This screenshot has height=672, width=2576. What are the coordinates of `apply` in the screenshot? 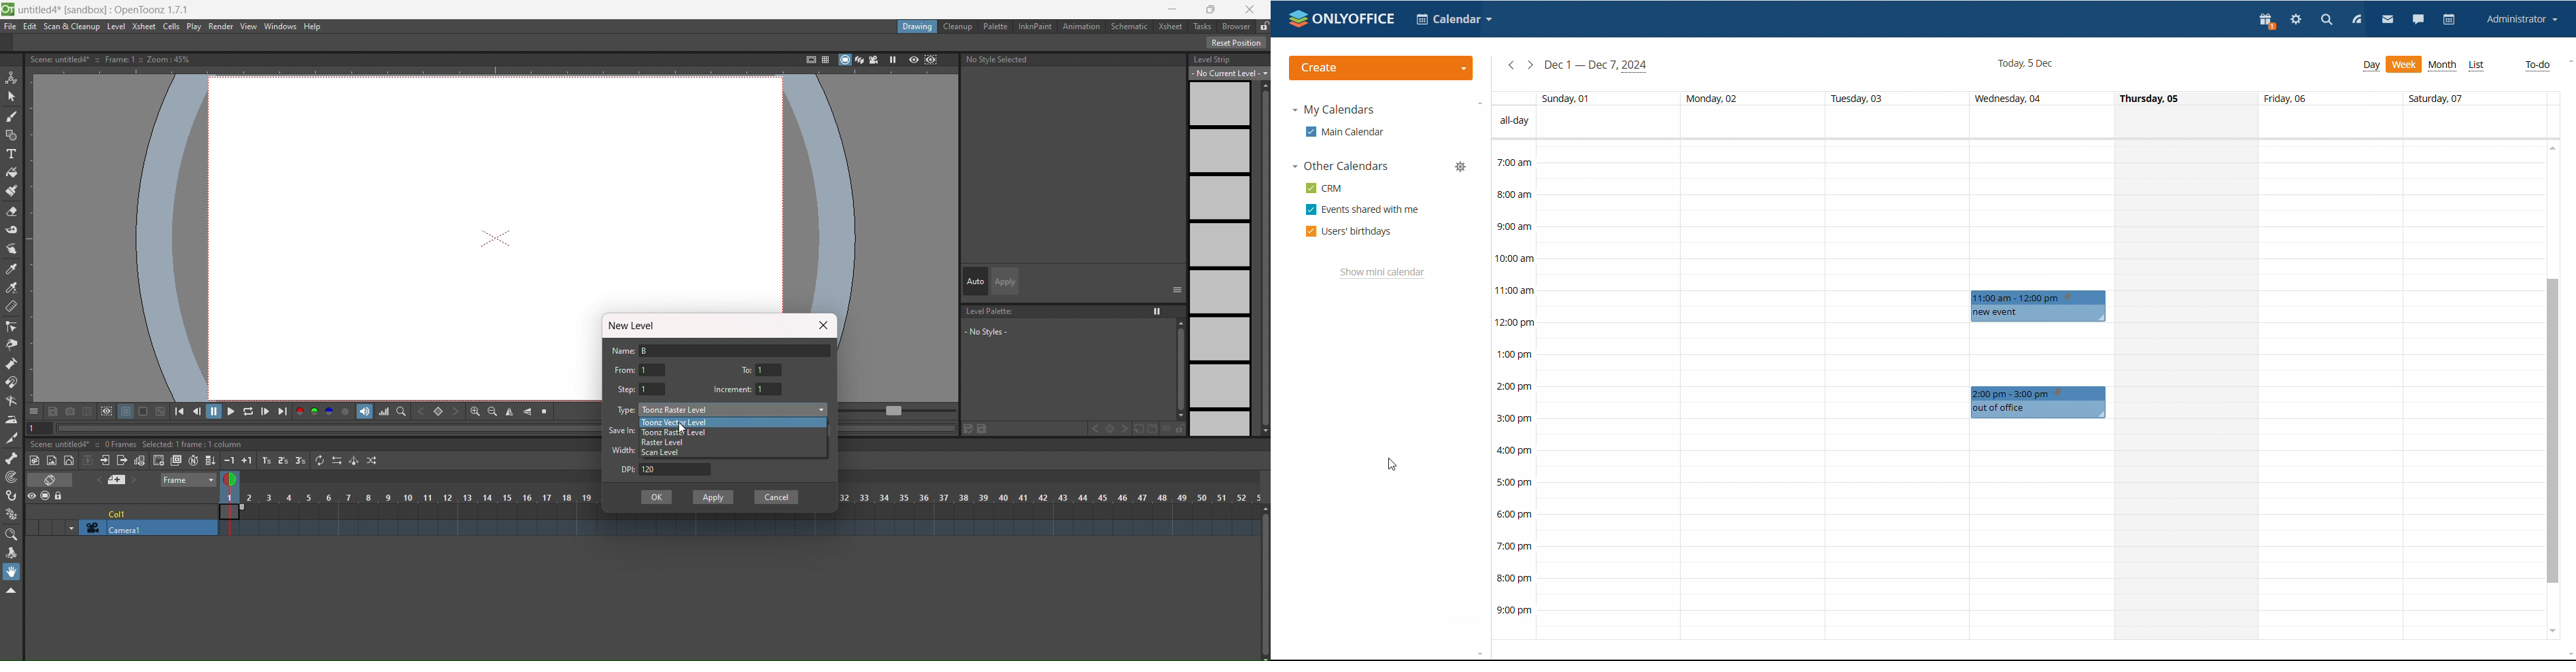 It's located at (1007, 281).